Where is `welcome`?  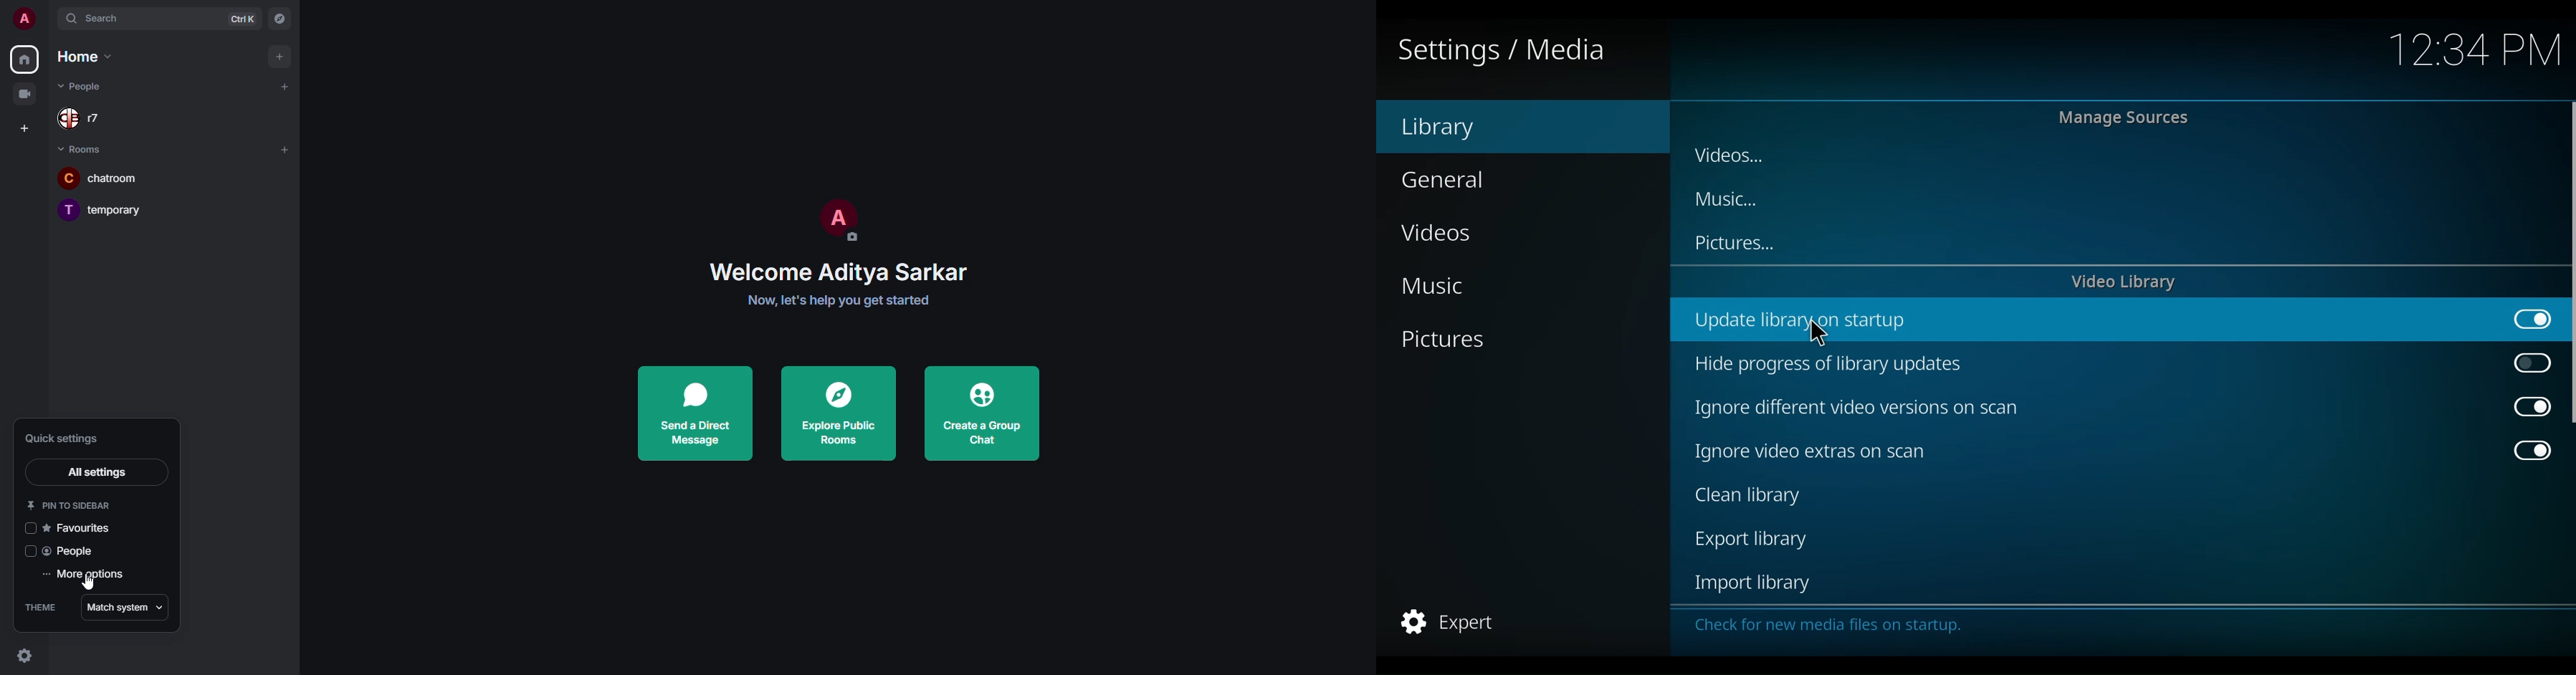 welcome is located at coordinates (845, 272).